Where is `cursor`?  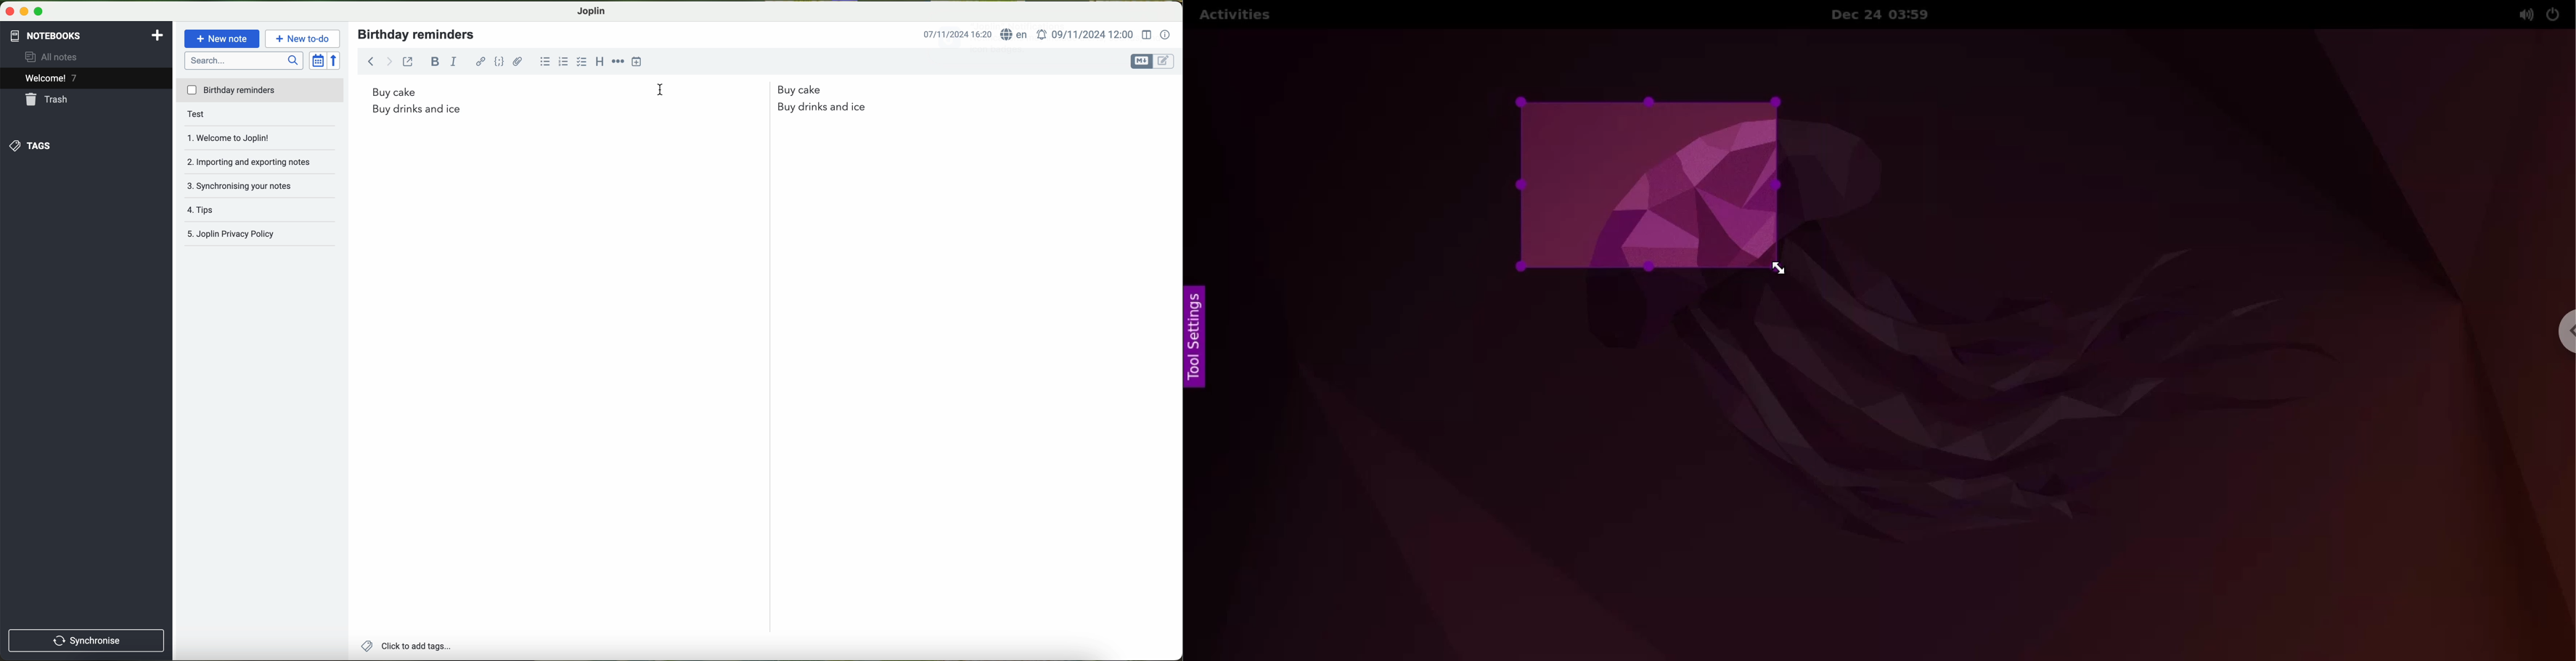
cursor is located at coordinates (658, 92).